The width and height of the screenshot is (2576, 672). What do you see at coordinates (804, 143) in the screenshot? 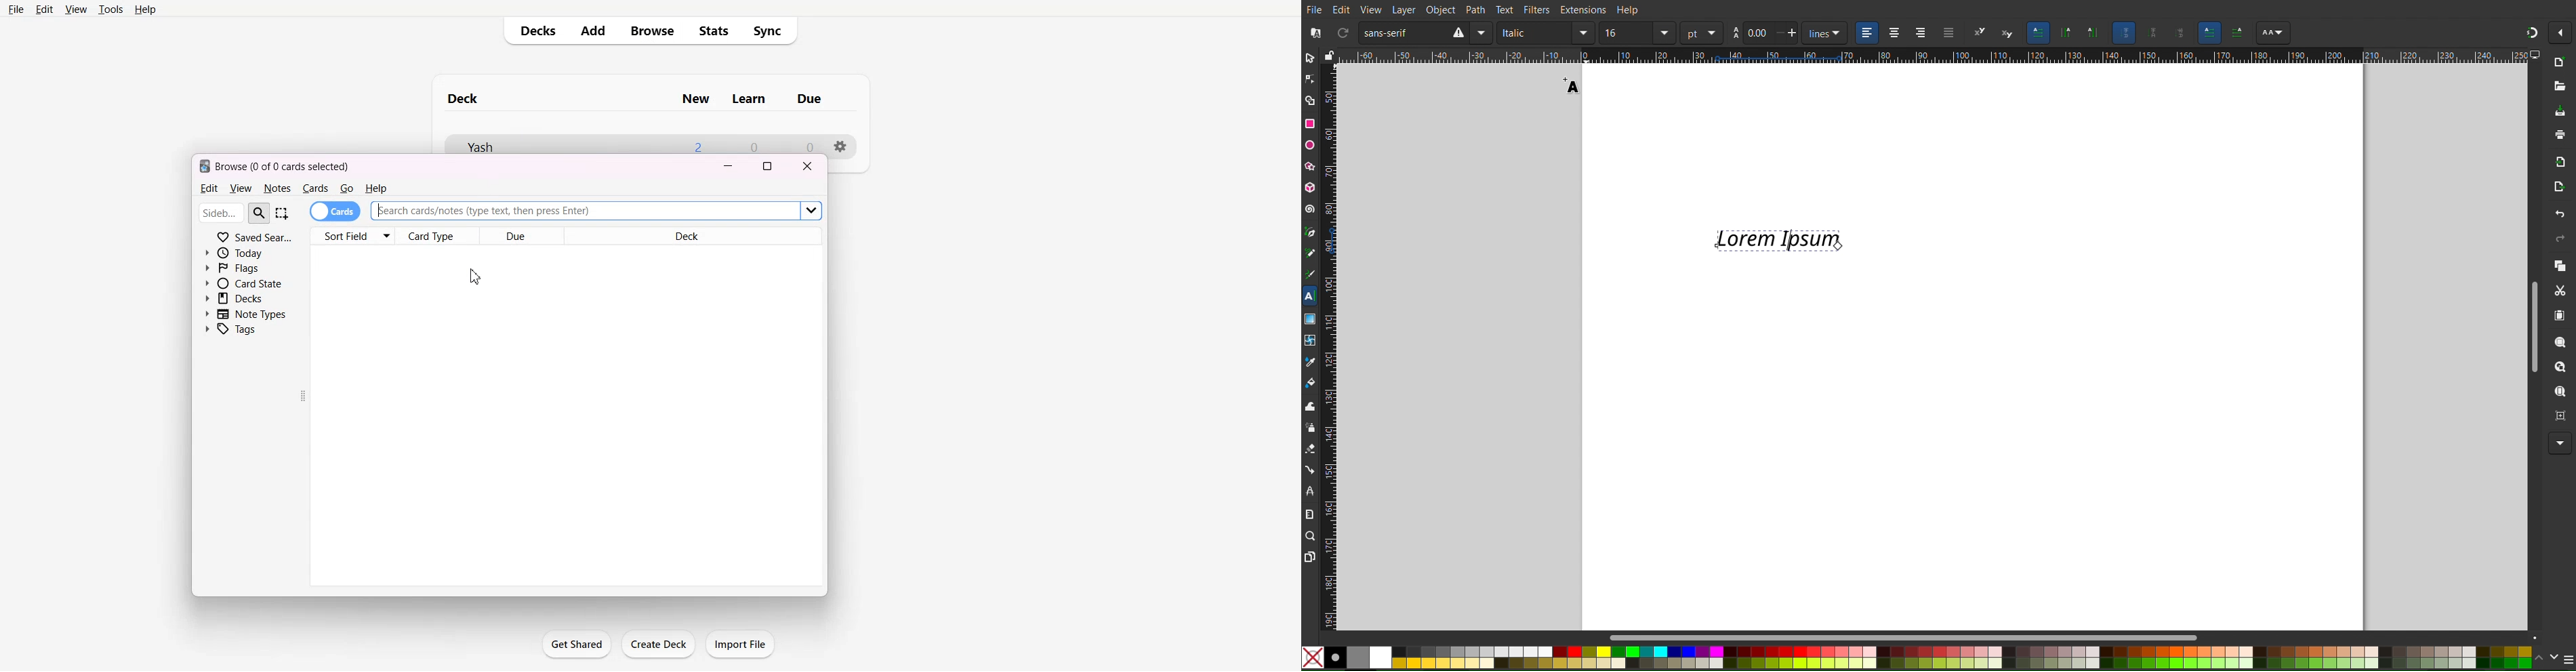
I see `0` at bounding box center [804, 143].